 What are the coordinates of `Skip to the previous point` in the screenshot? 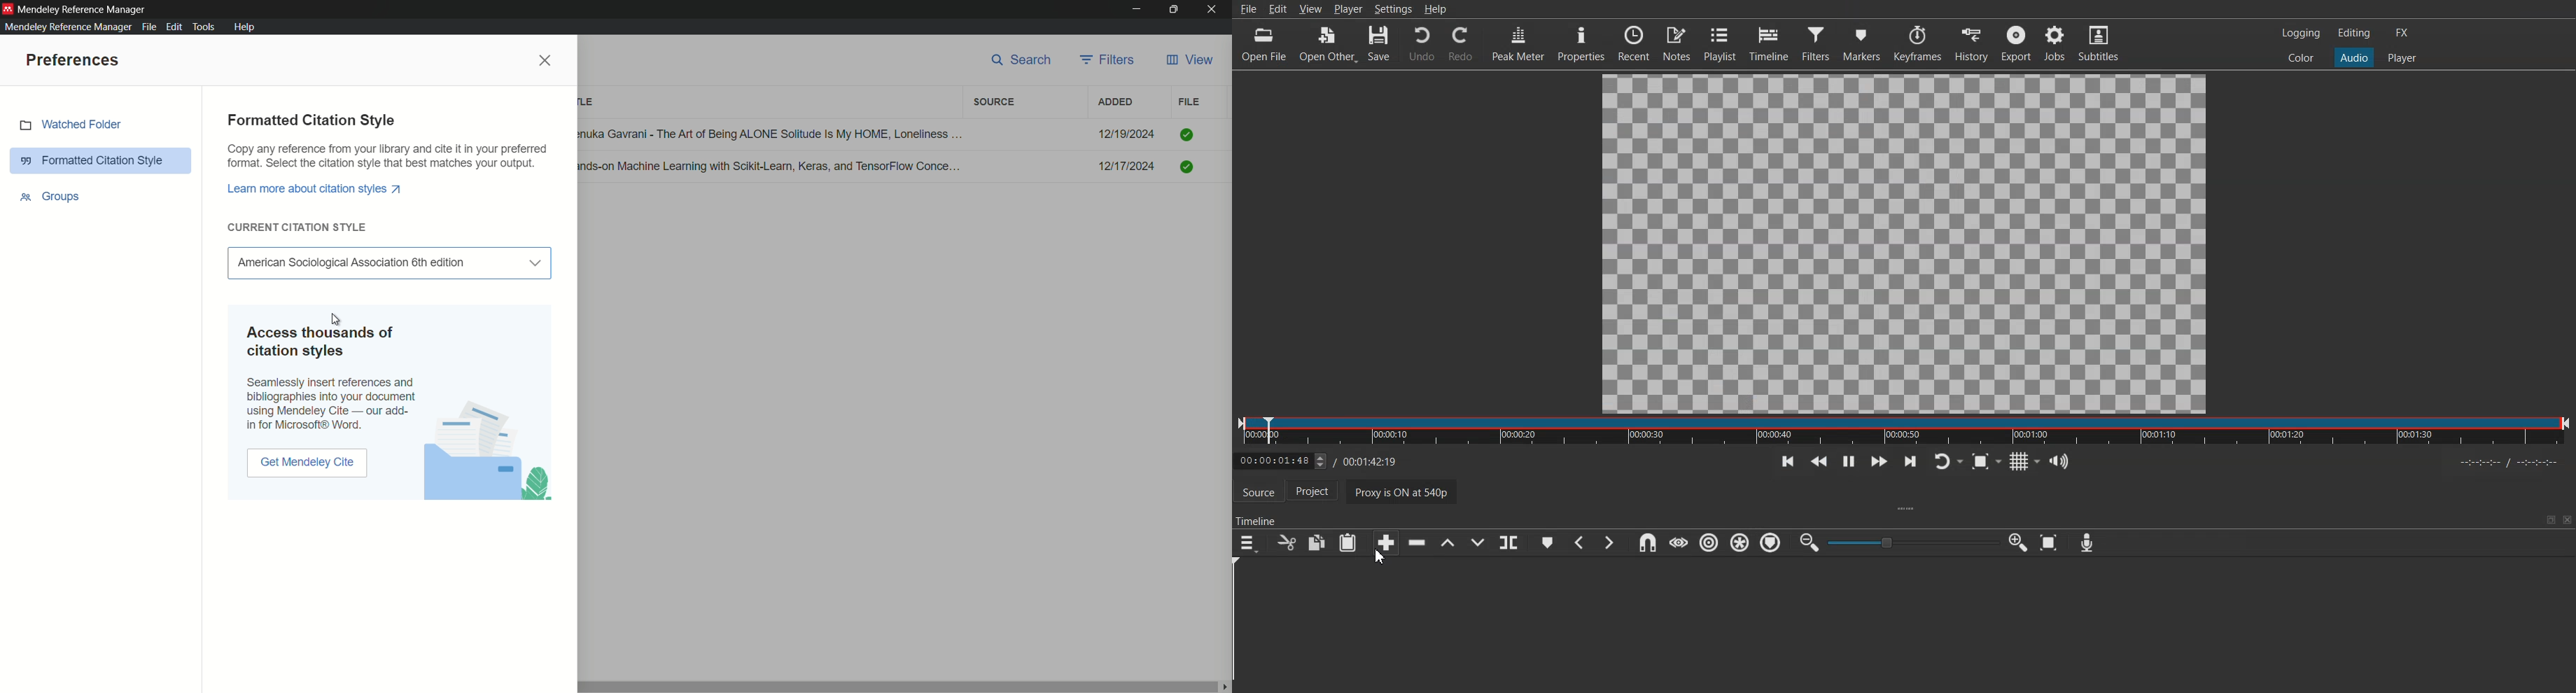 It's located at (1786, 461).